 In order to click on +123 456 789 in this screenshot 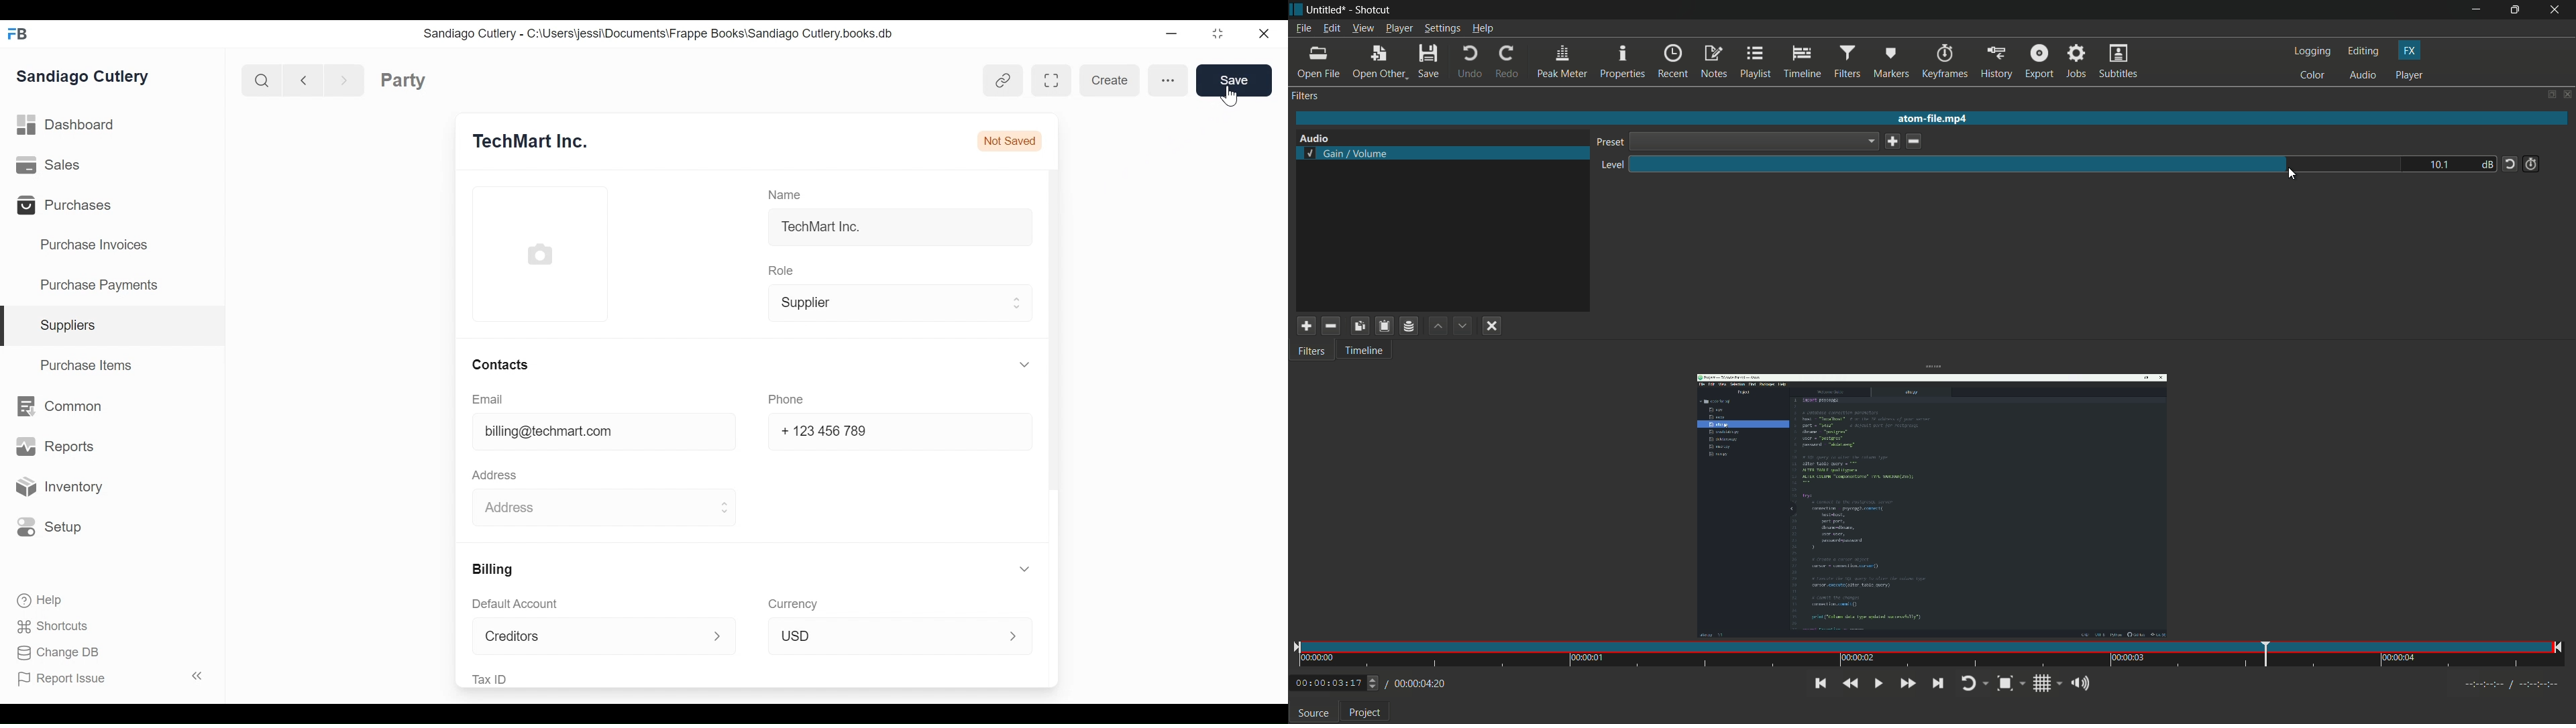, I will do `click(826, 430)`.